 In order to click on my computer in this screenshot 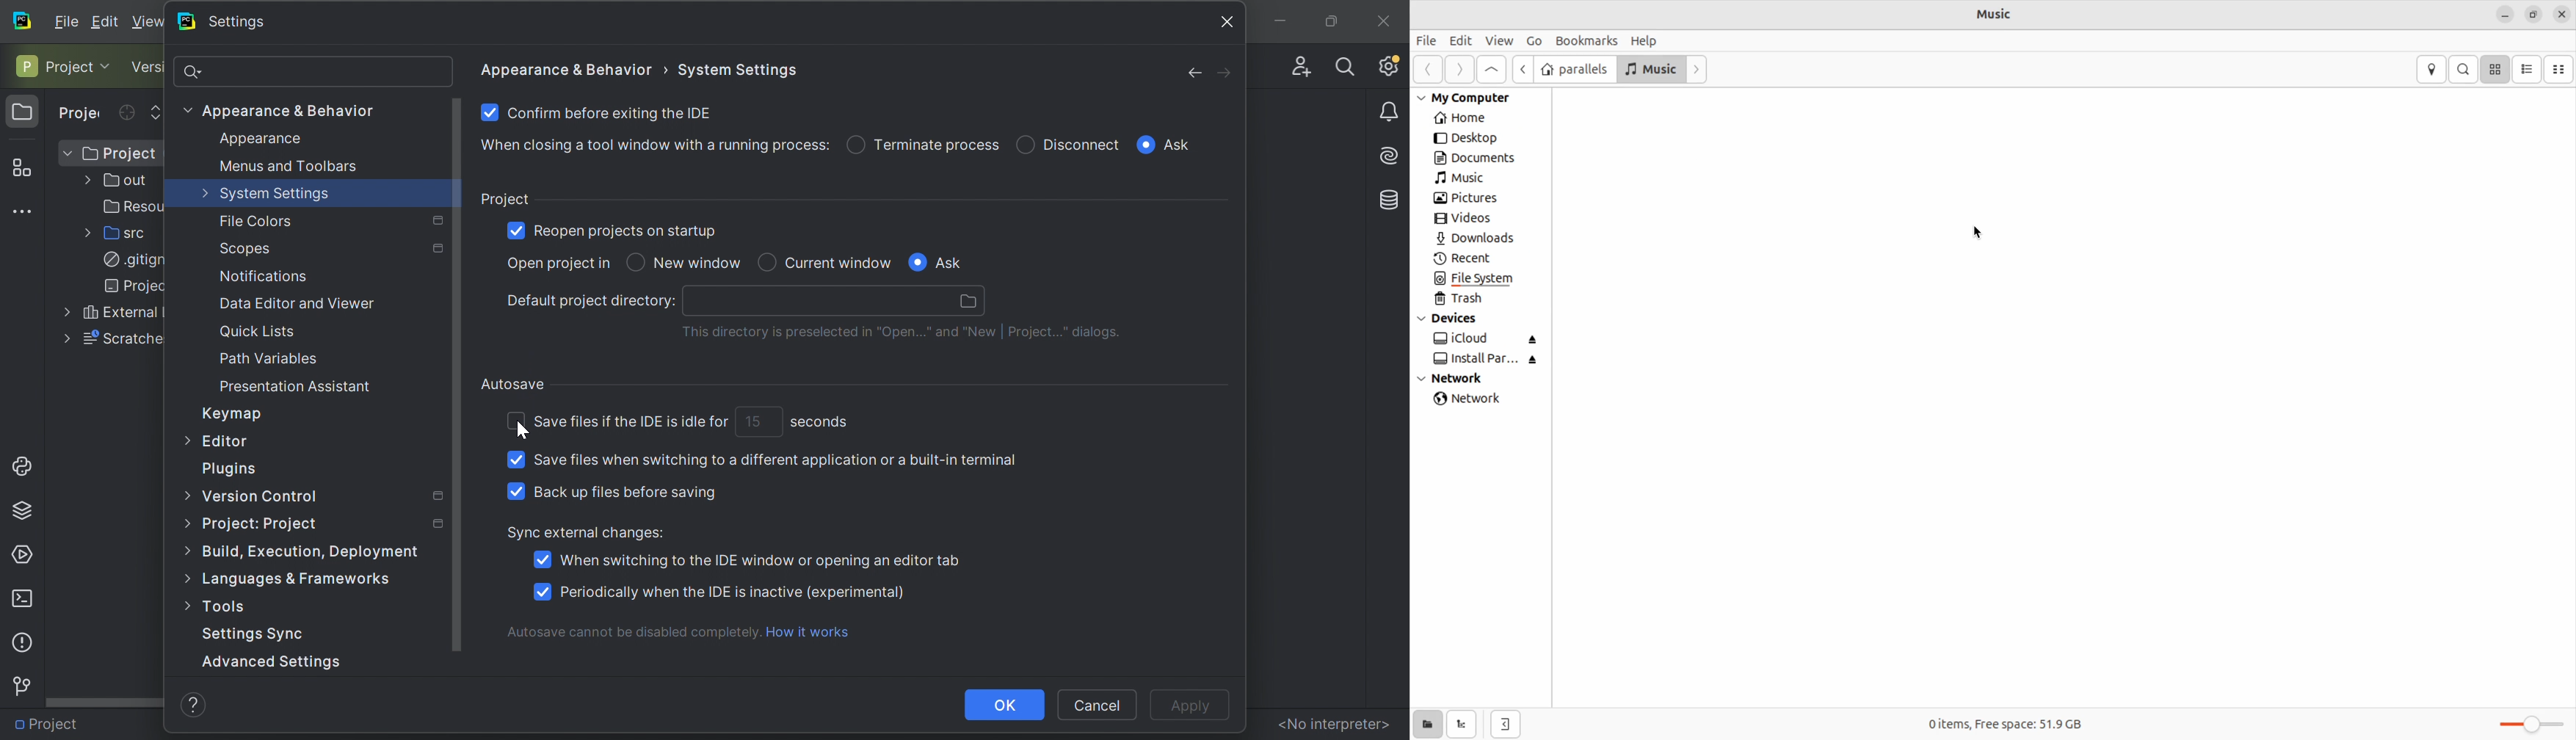, I will do `click(1473, 97)`.